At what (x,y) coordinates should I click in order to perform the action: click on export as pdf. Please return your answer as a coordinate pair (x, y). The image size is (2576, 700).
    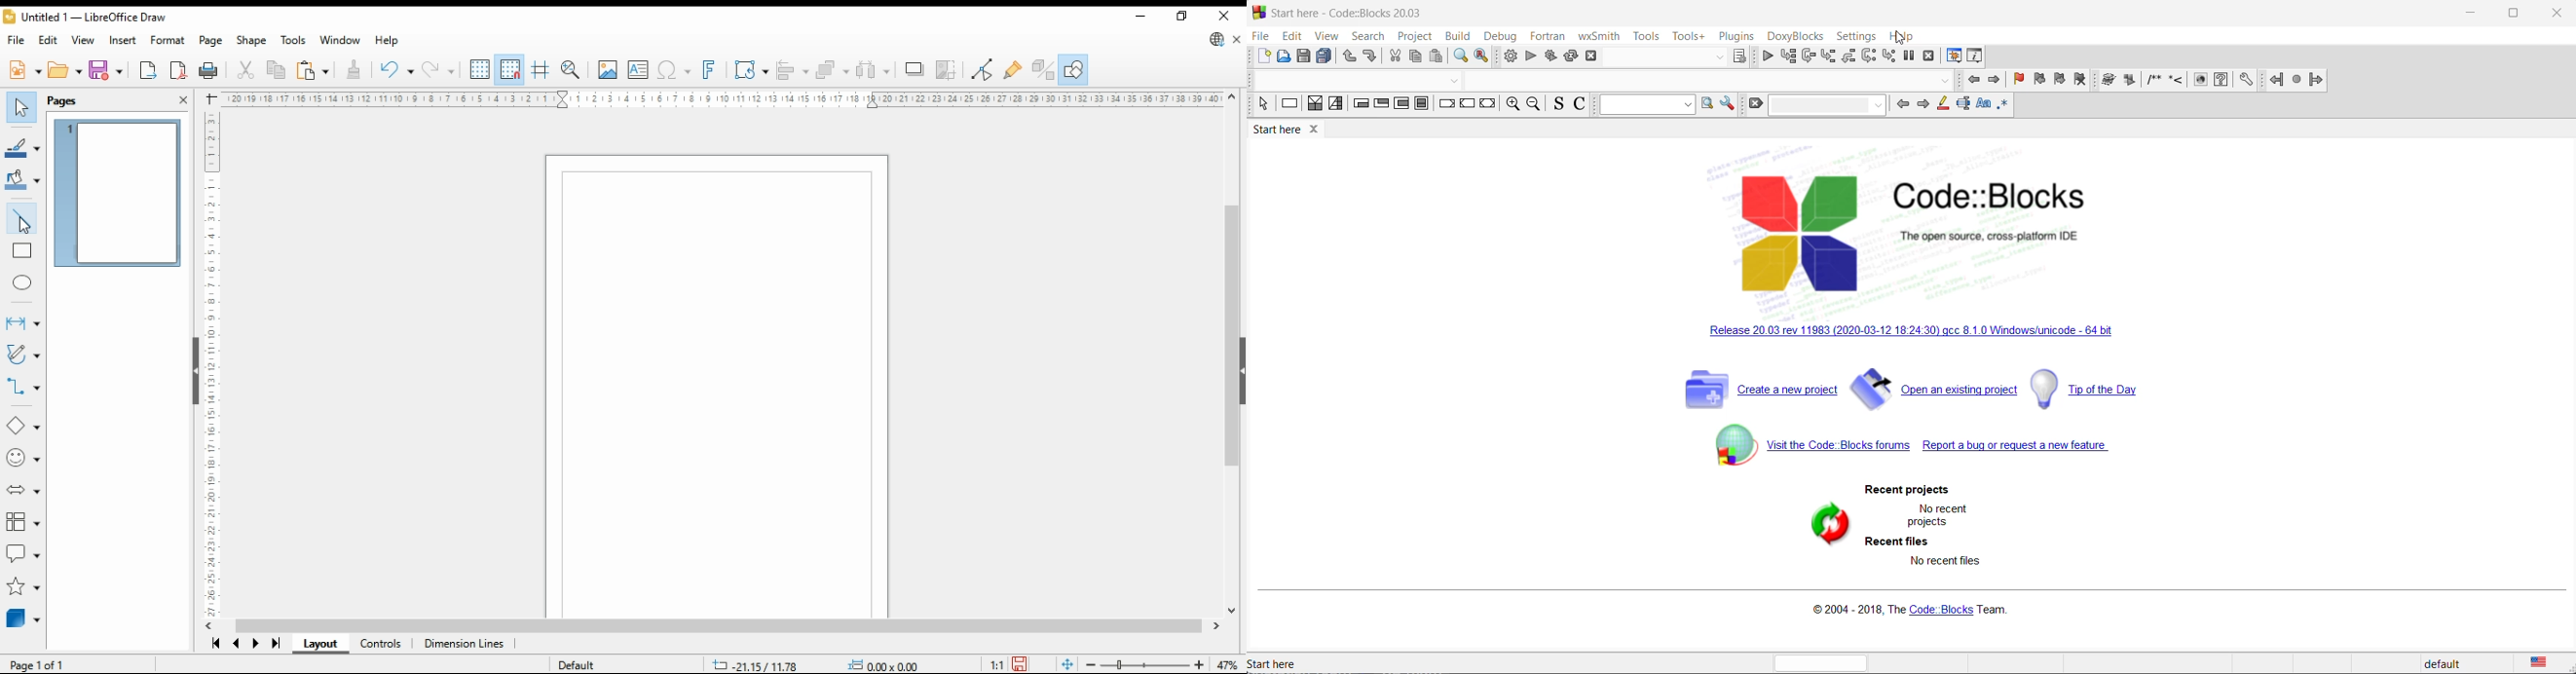
    Looking at the image, I should click on (178, 70).